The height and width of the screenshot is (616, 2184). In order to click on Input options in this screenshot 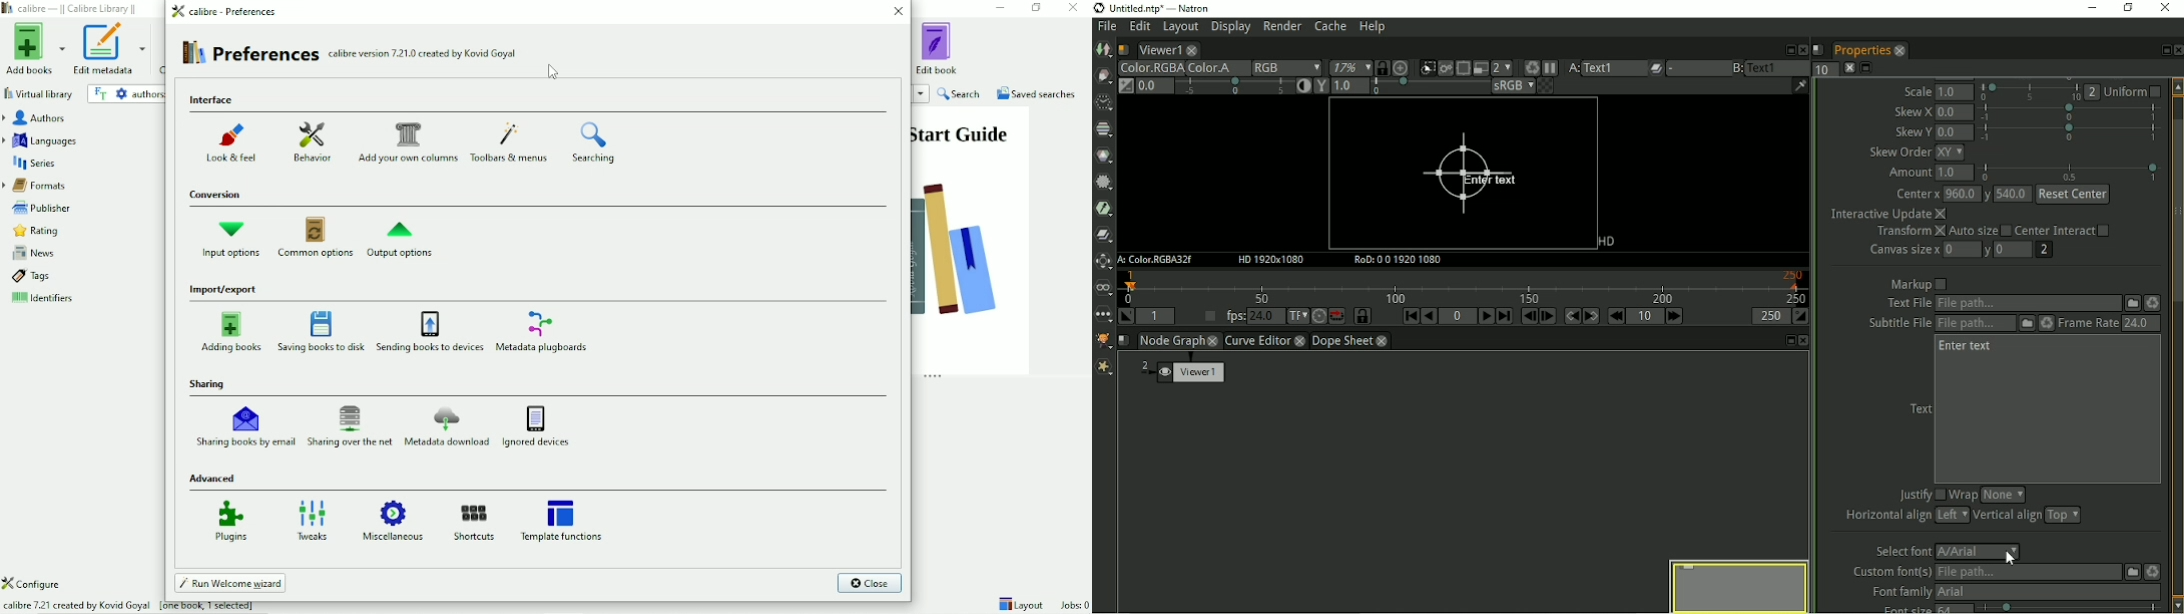, I will do `click(233, 239)`.